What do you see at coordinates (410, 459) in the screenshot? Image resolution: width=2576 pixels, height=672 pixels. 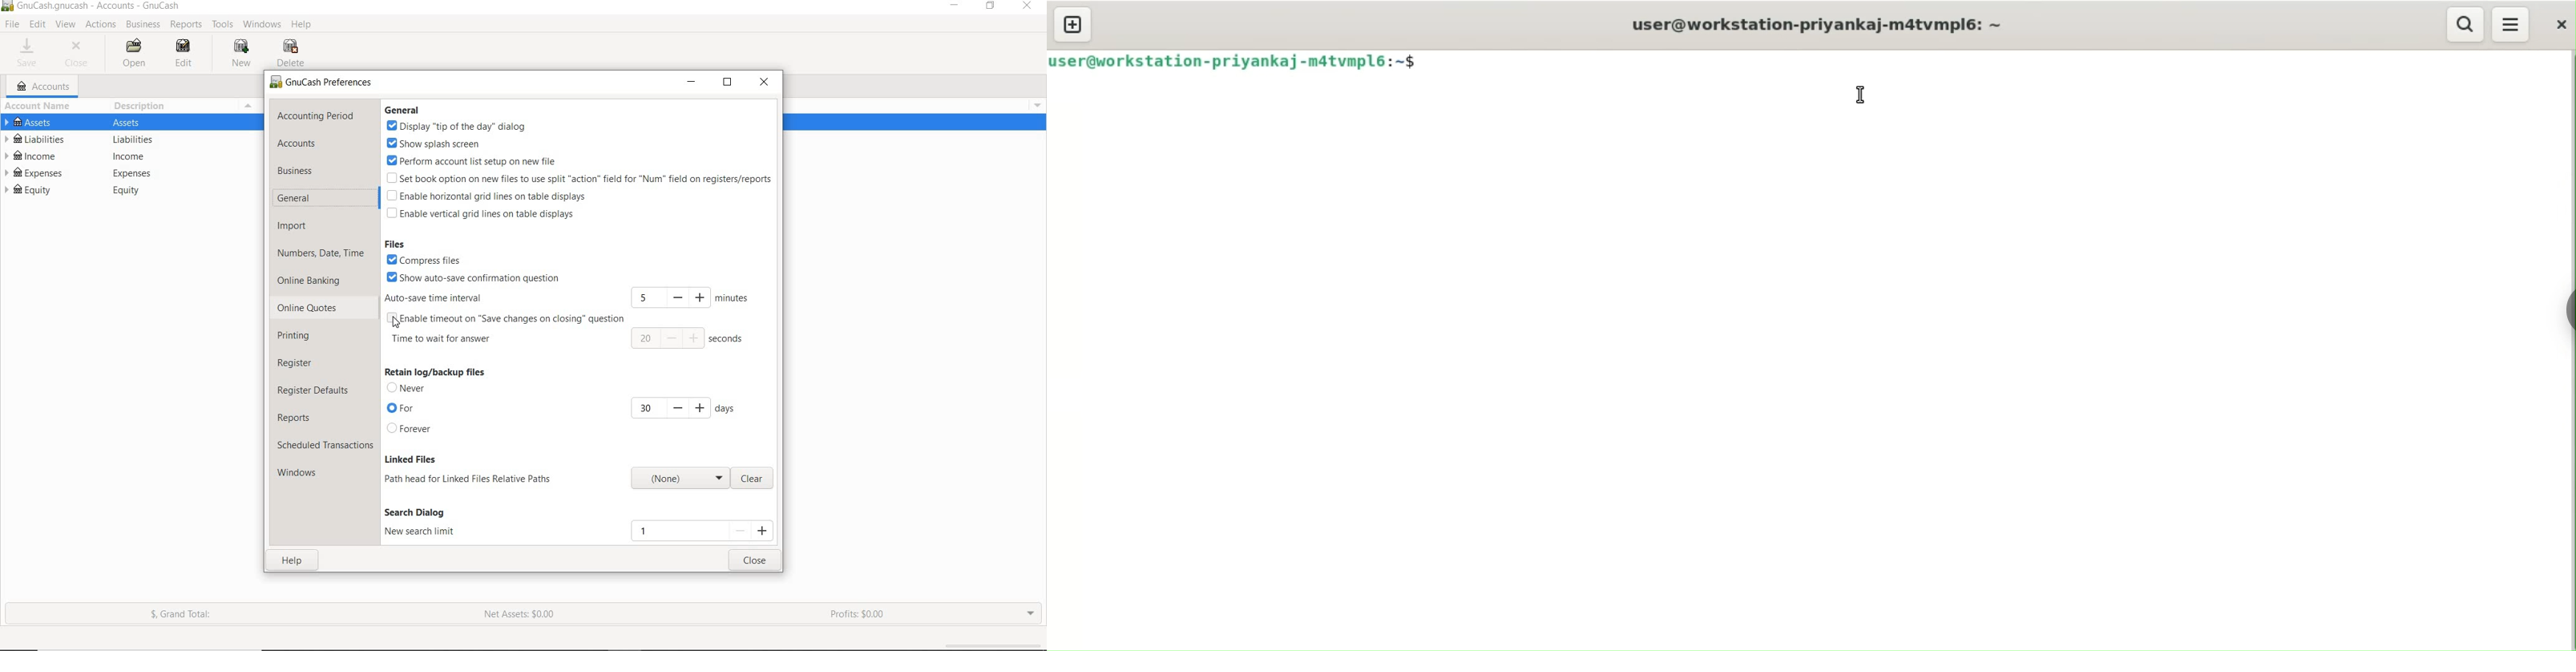 I see `linked files` at bounding box center [410, 459].